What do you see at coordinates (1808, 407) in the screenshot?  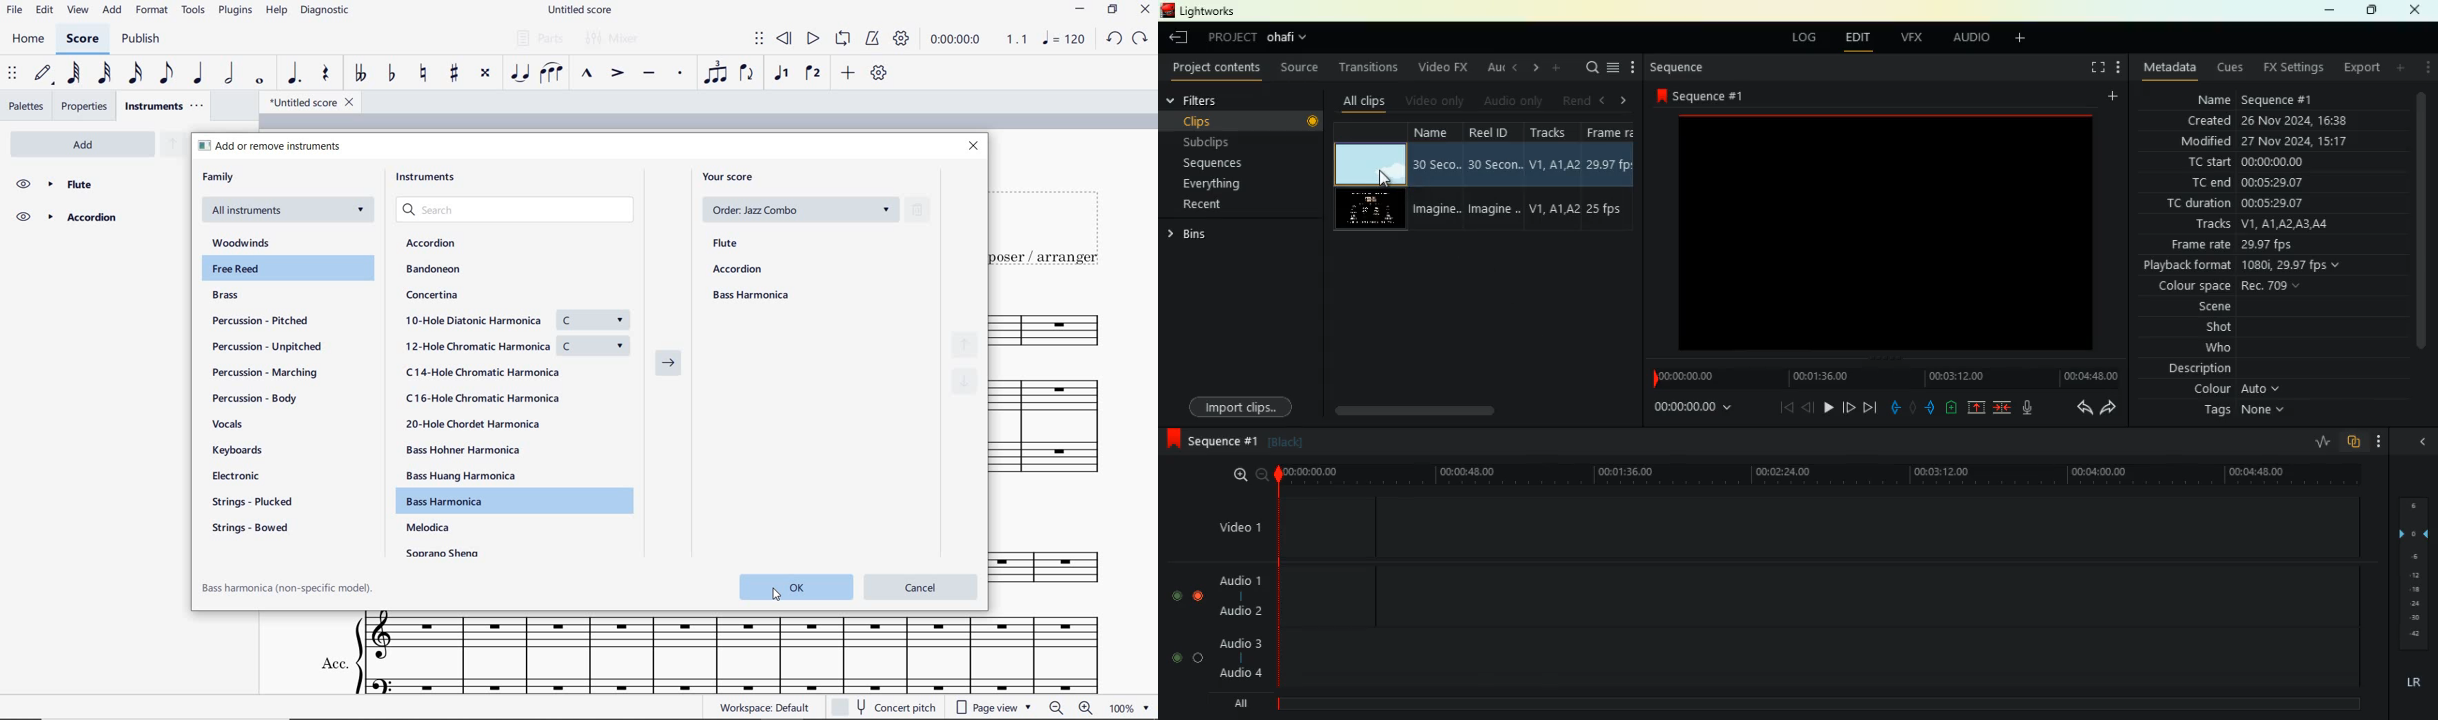 I see `back` at bounding box center [1808, 407].